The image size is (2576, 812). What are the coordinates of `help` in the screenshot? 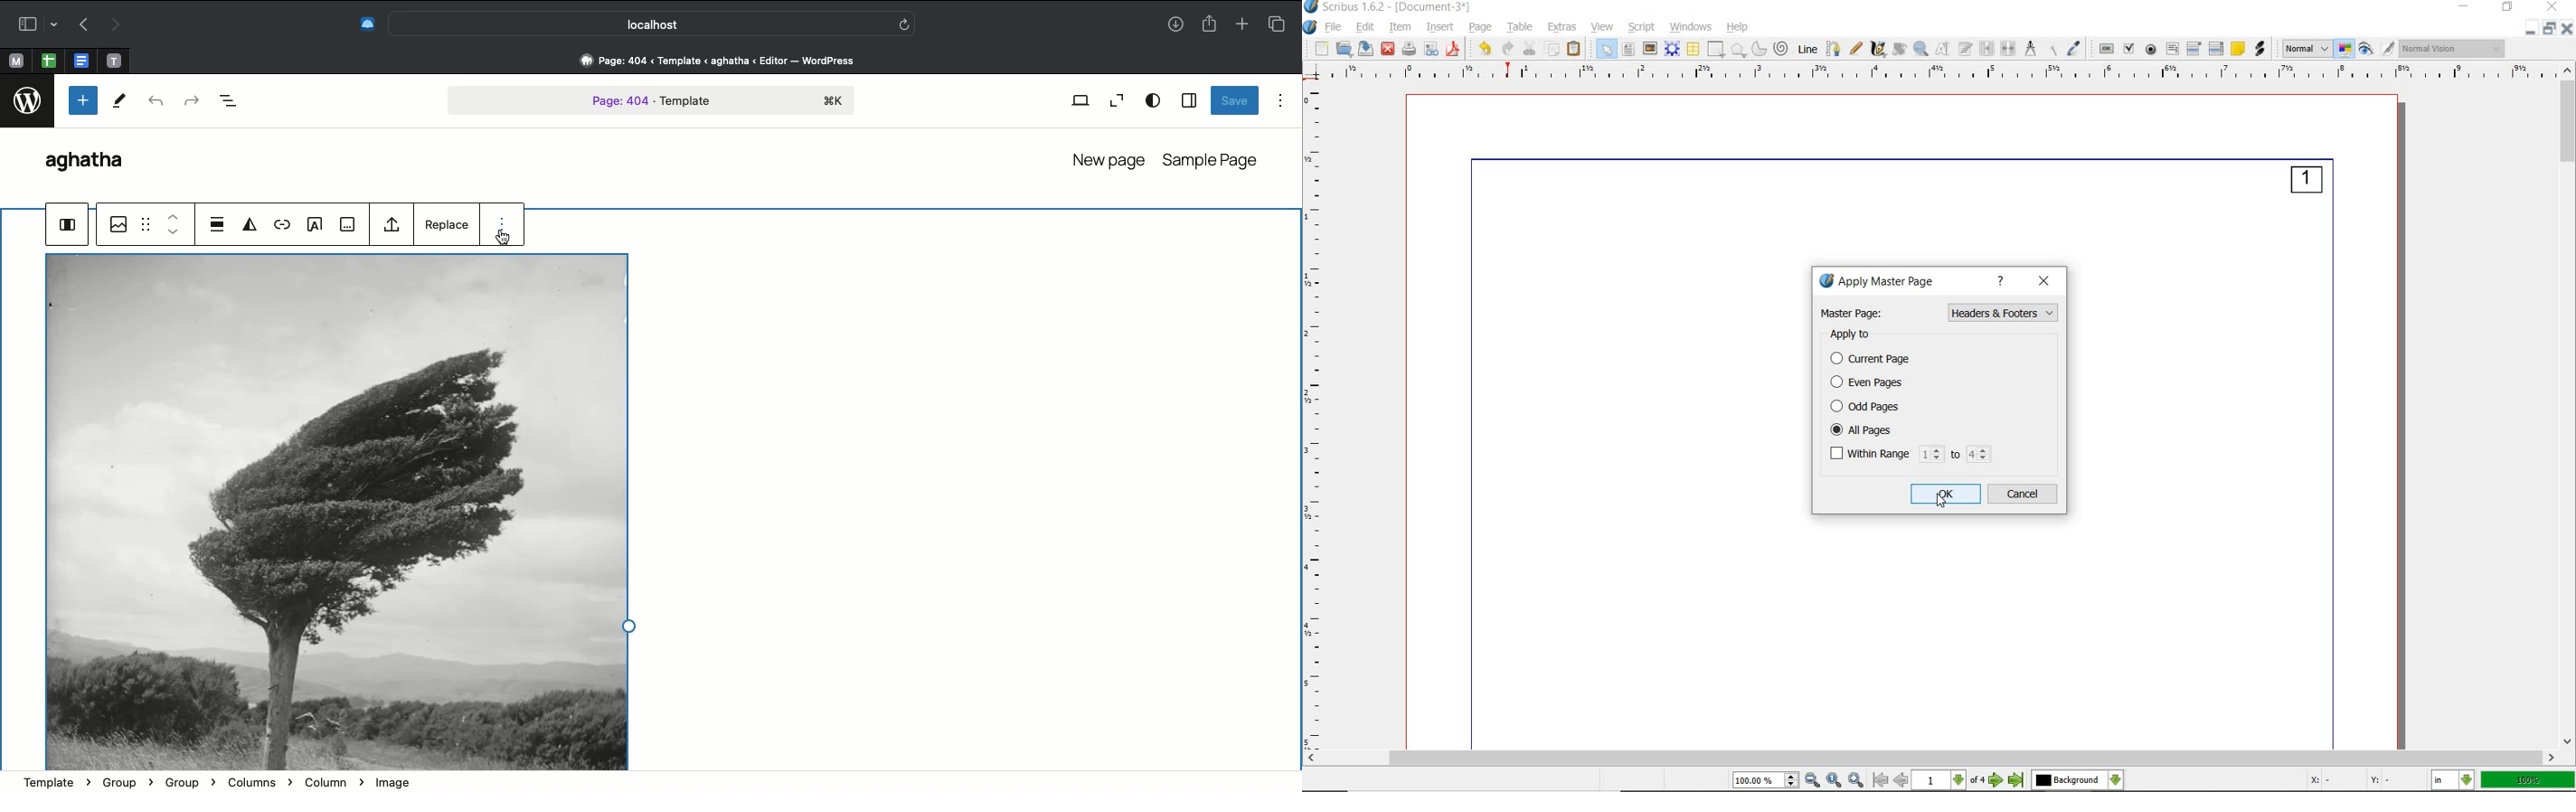 It's located at (2003, 282).